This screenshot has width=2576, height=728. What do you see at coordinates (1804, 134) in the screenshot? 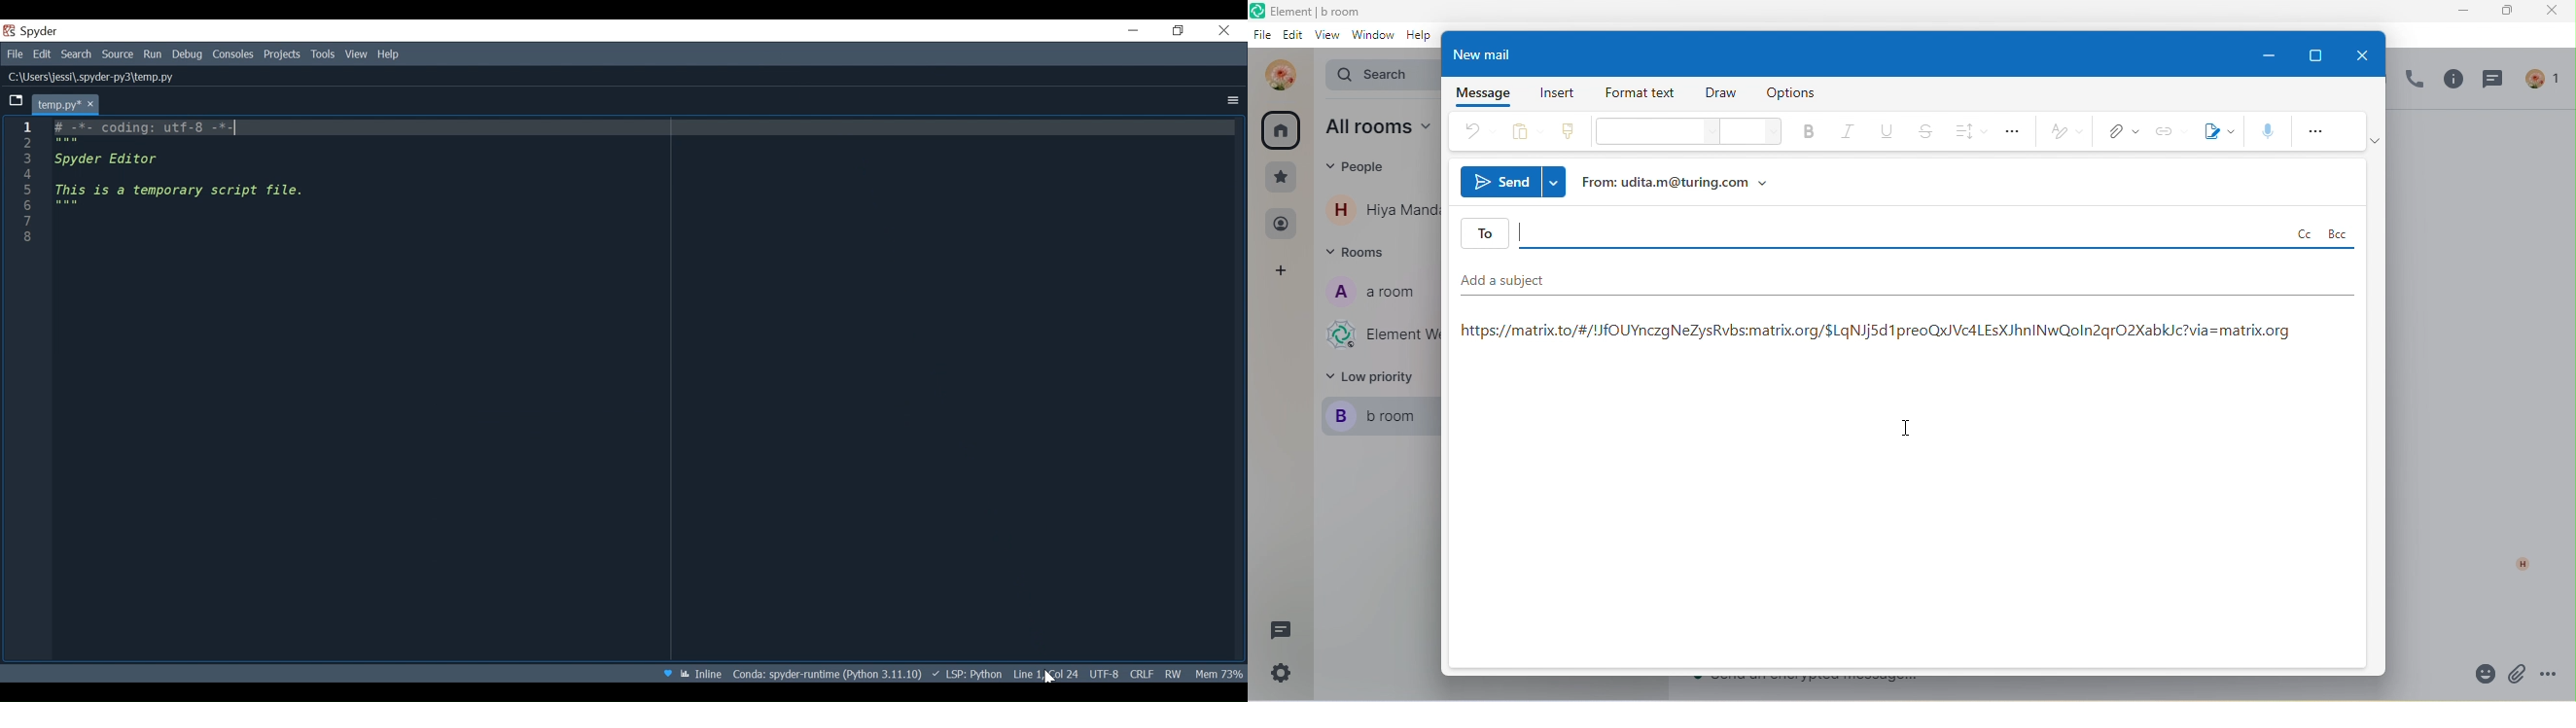
I see `bold` at bounding box center [1804, 134].